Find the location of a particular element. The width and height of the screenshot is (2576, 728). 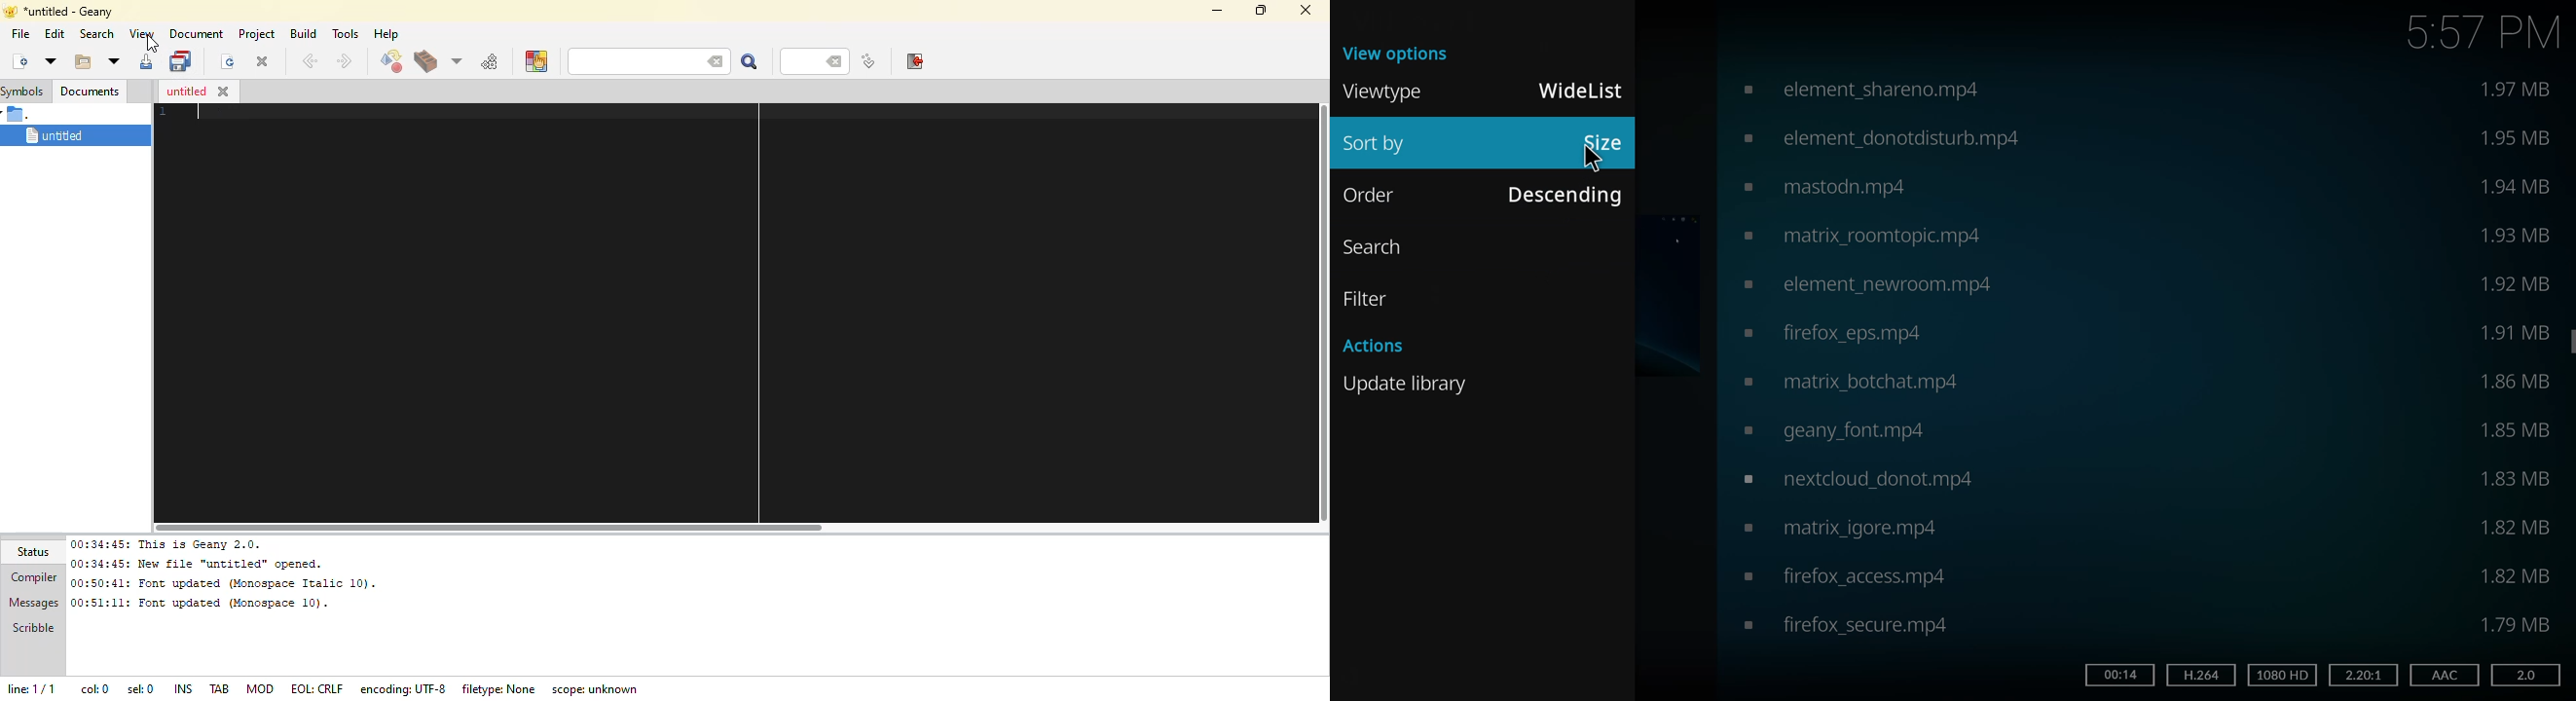

desceding is located at coordinates (1564, 192).